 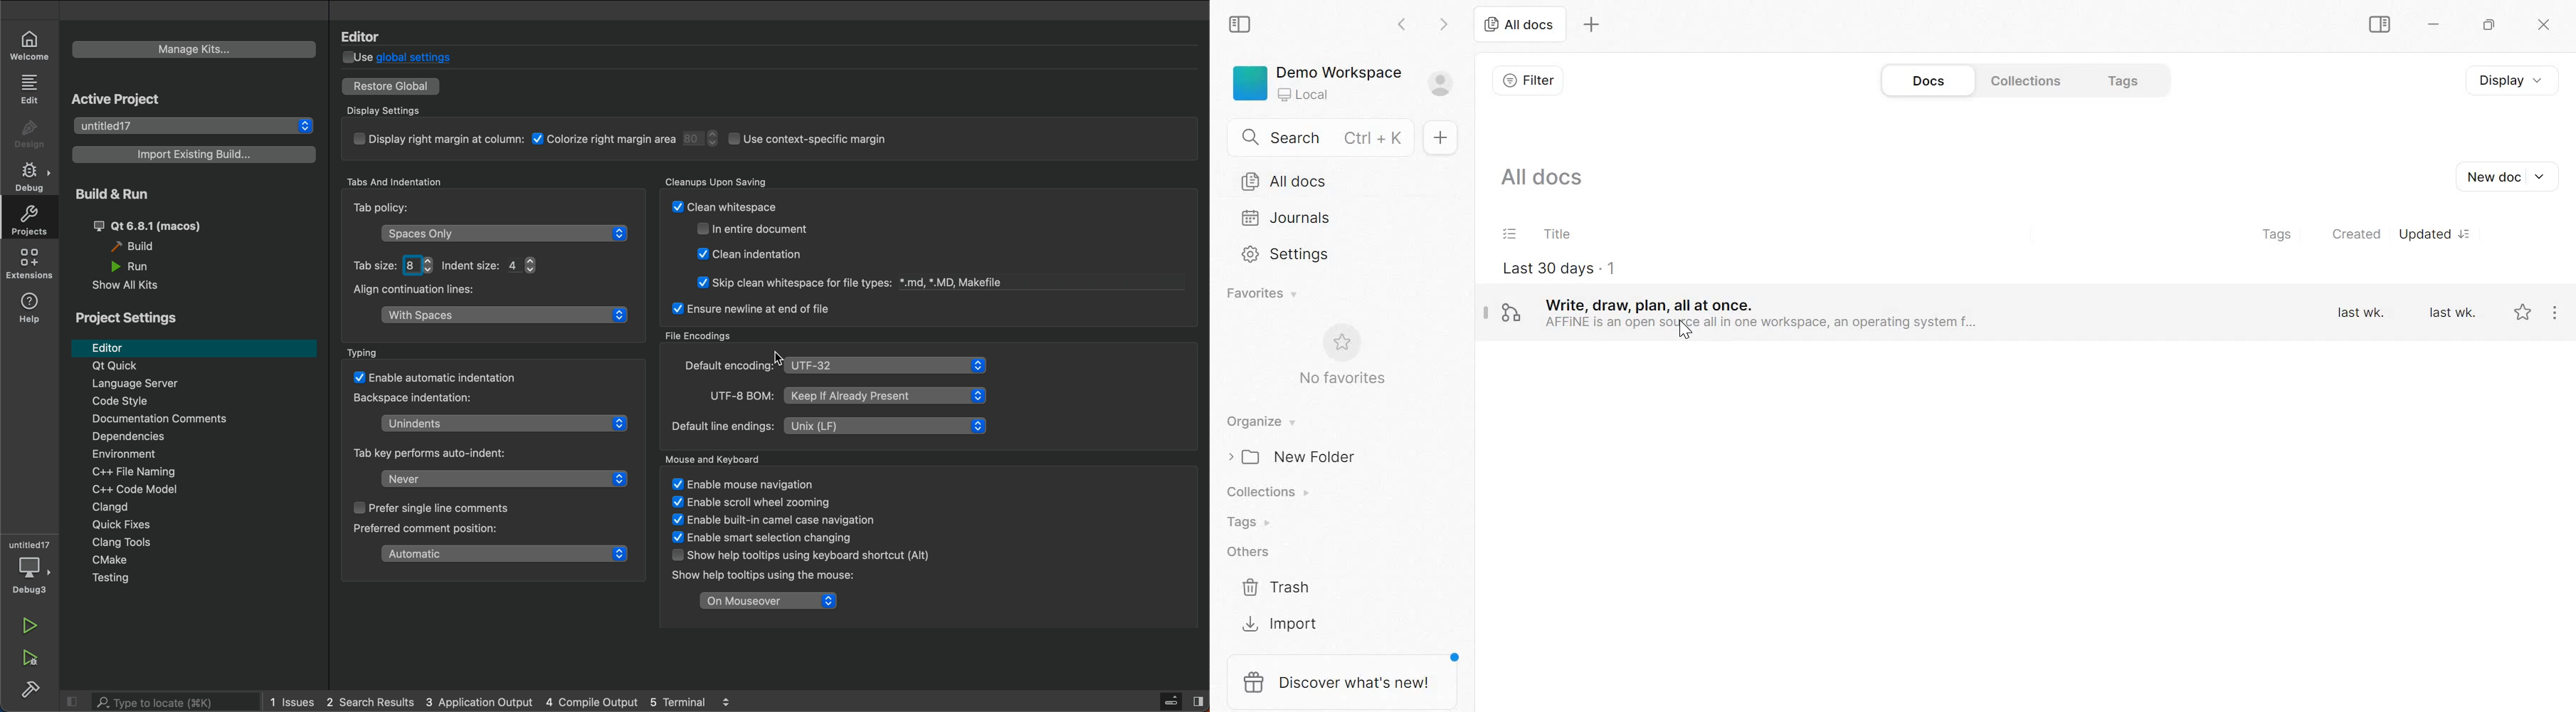 What do you see at coordinates (798, 556) in the screenshot?
I see `WT LHaVie oltial L oFiTL Uv Llhaliginiy
Show help tooltips using keyboard shortcut (Alt)` at bounding box center [798, 556].